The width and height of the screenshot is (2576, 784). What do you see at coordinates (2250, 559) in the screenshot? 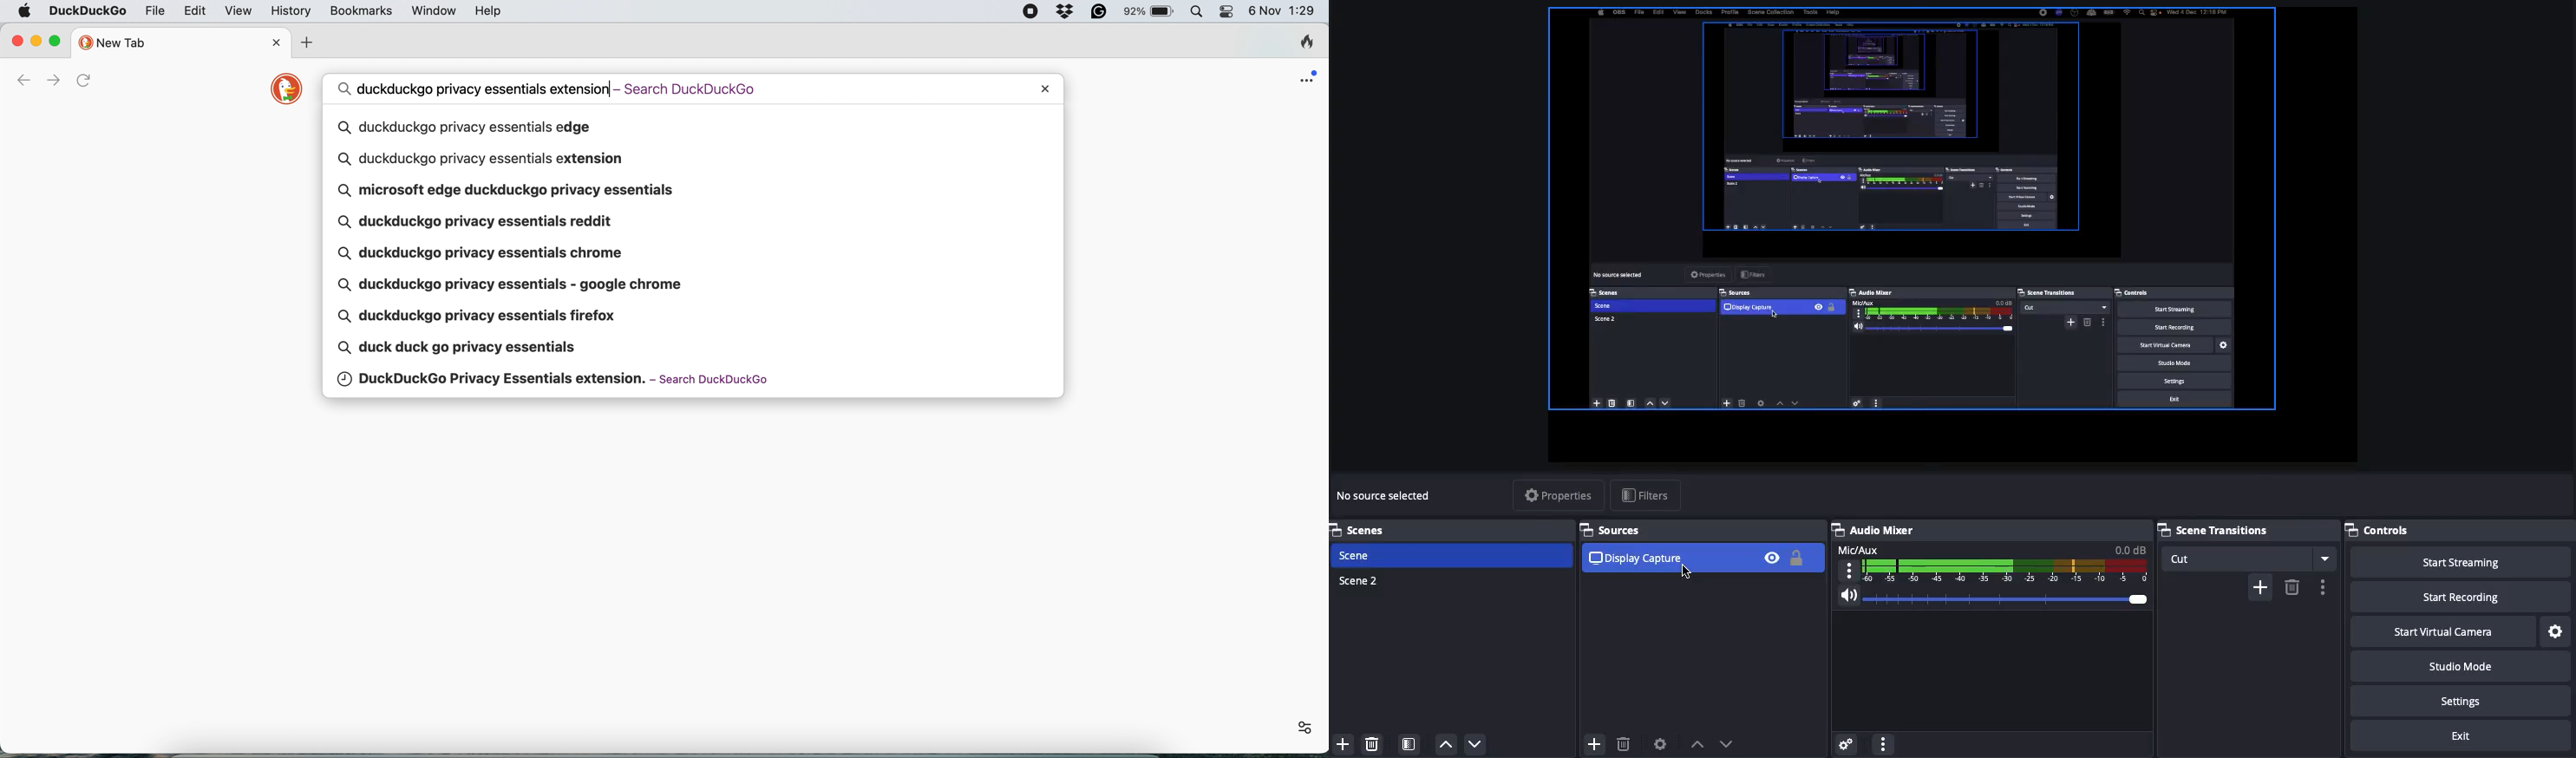
I see `Cut` at bounding box center [2250, 559].